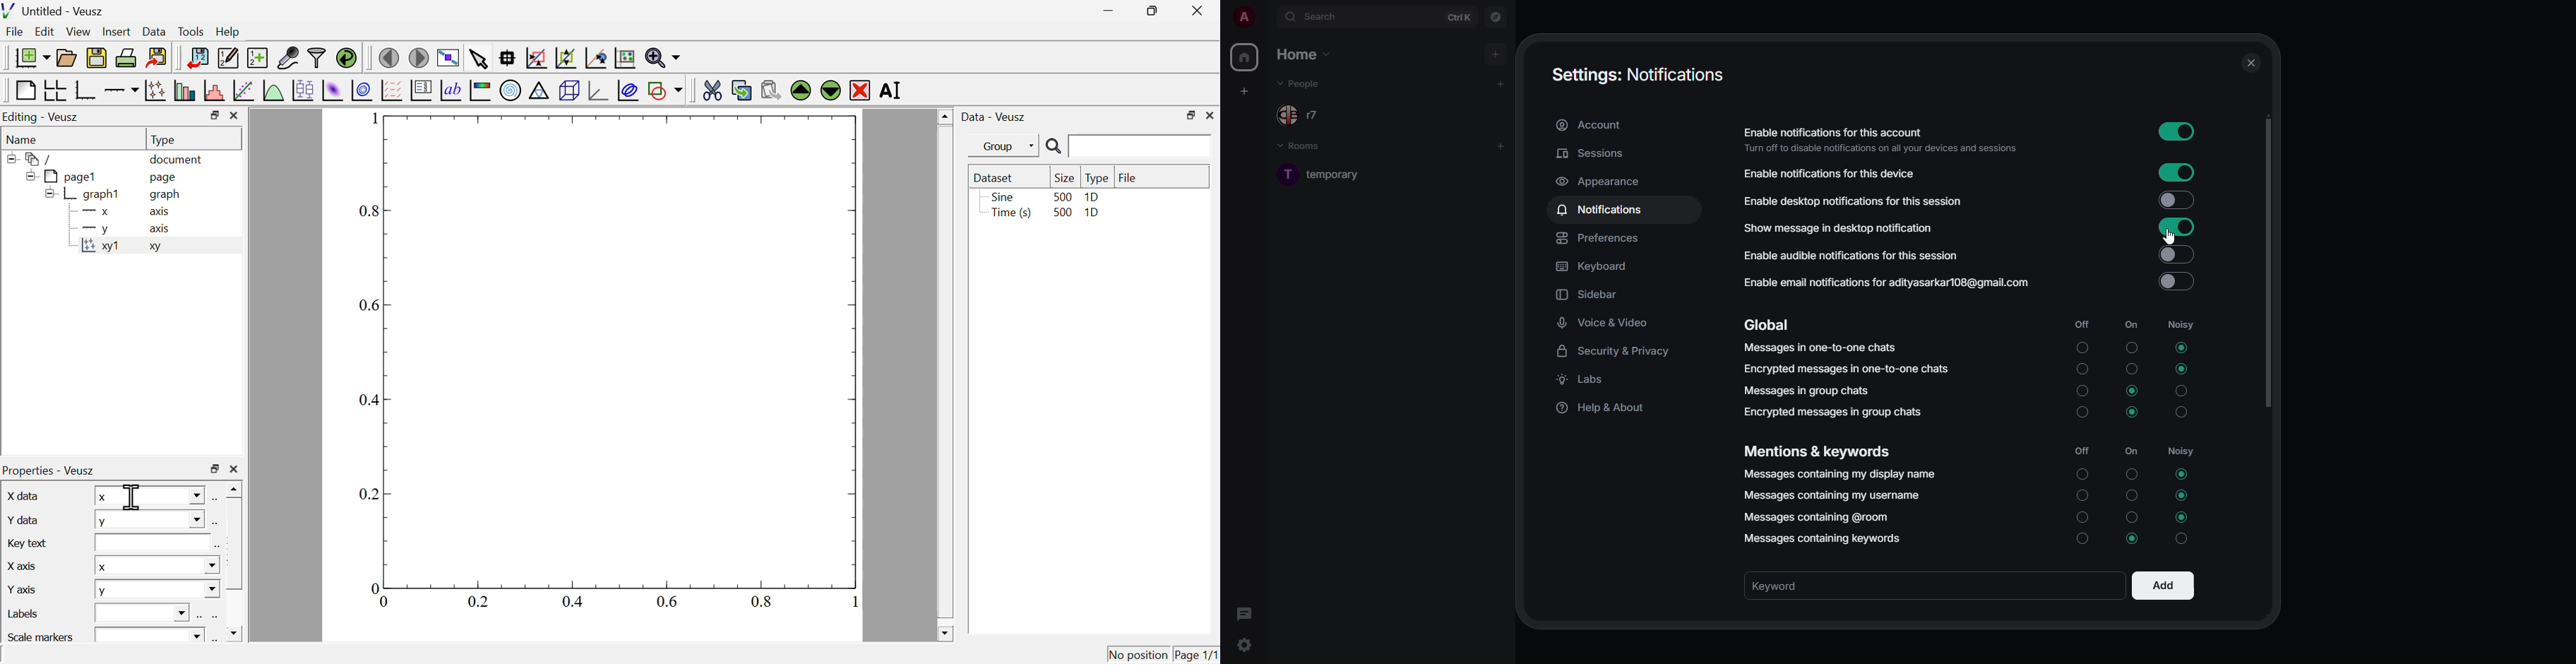 The height and width of the screenshot is (672, 2576). I want to click on enable audible notifications, so click(1852, 256).